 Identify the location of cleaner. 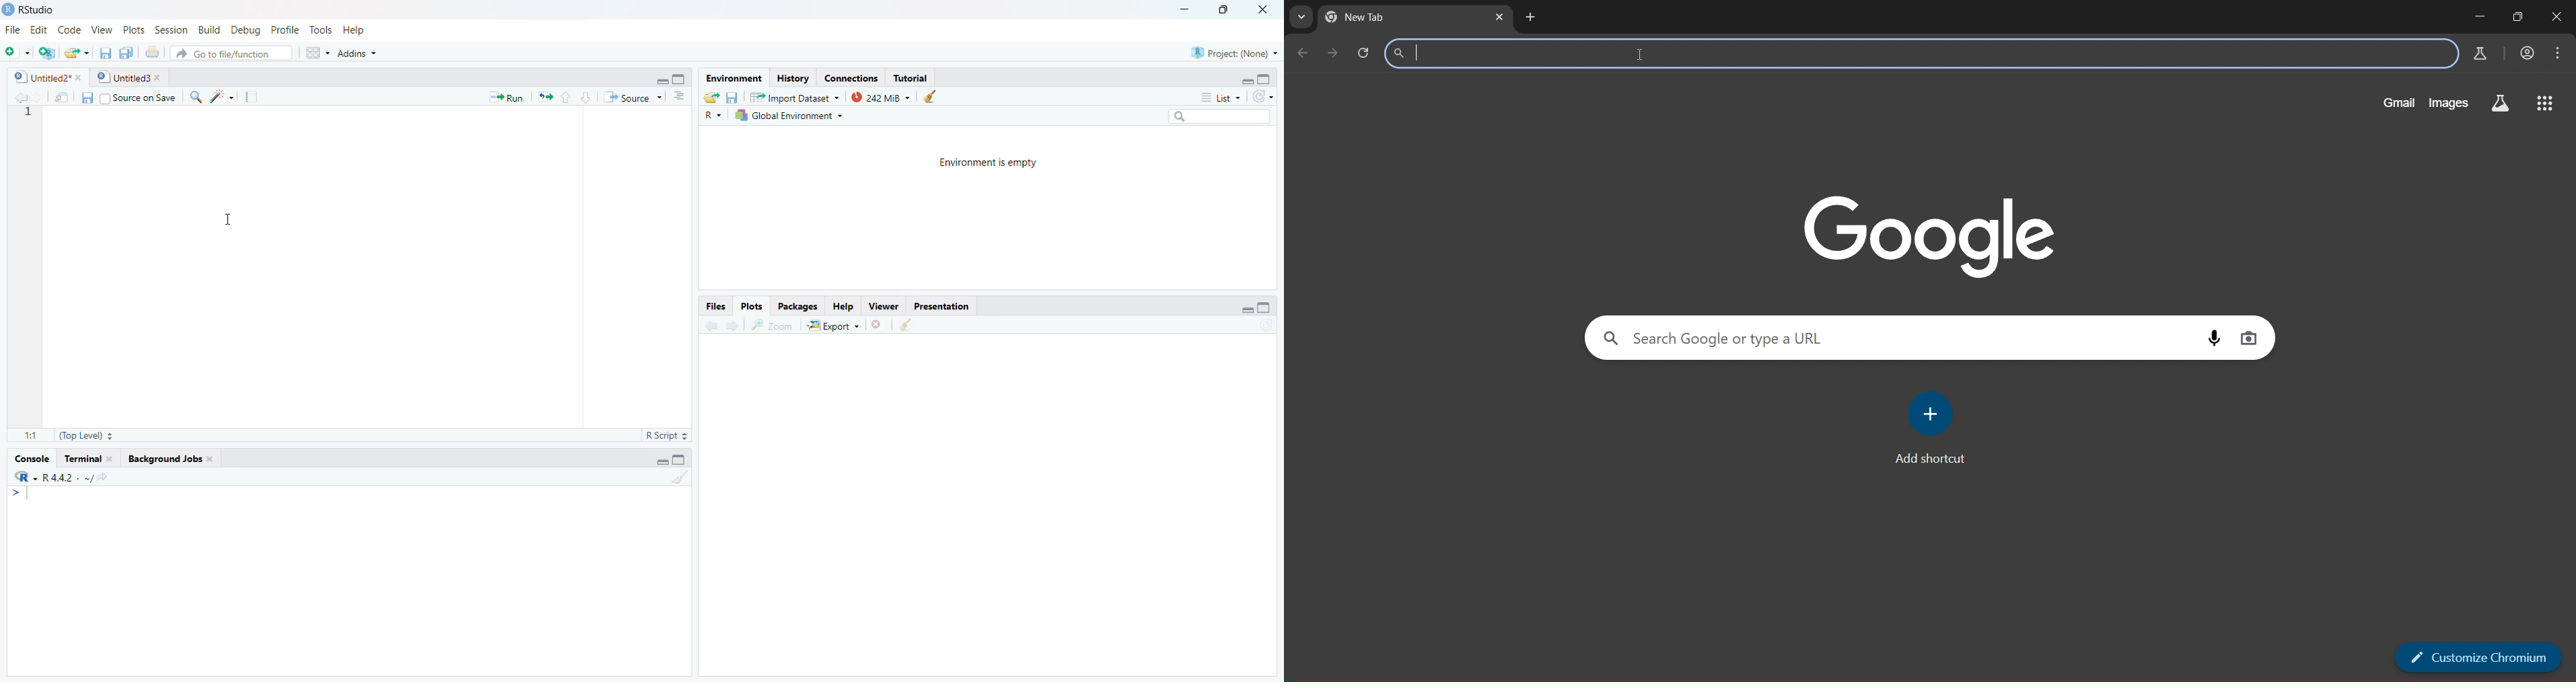
(906, 326).